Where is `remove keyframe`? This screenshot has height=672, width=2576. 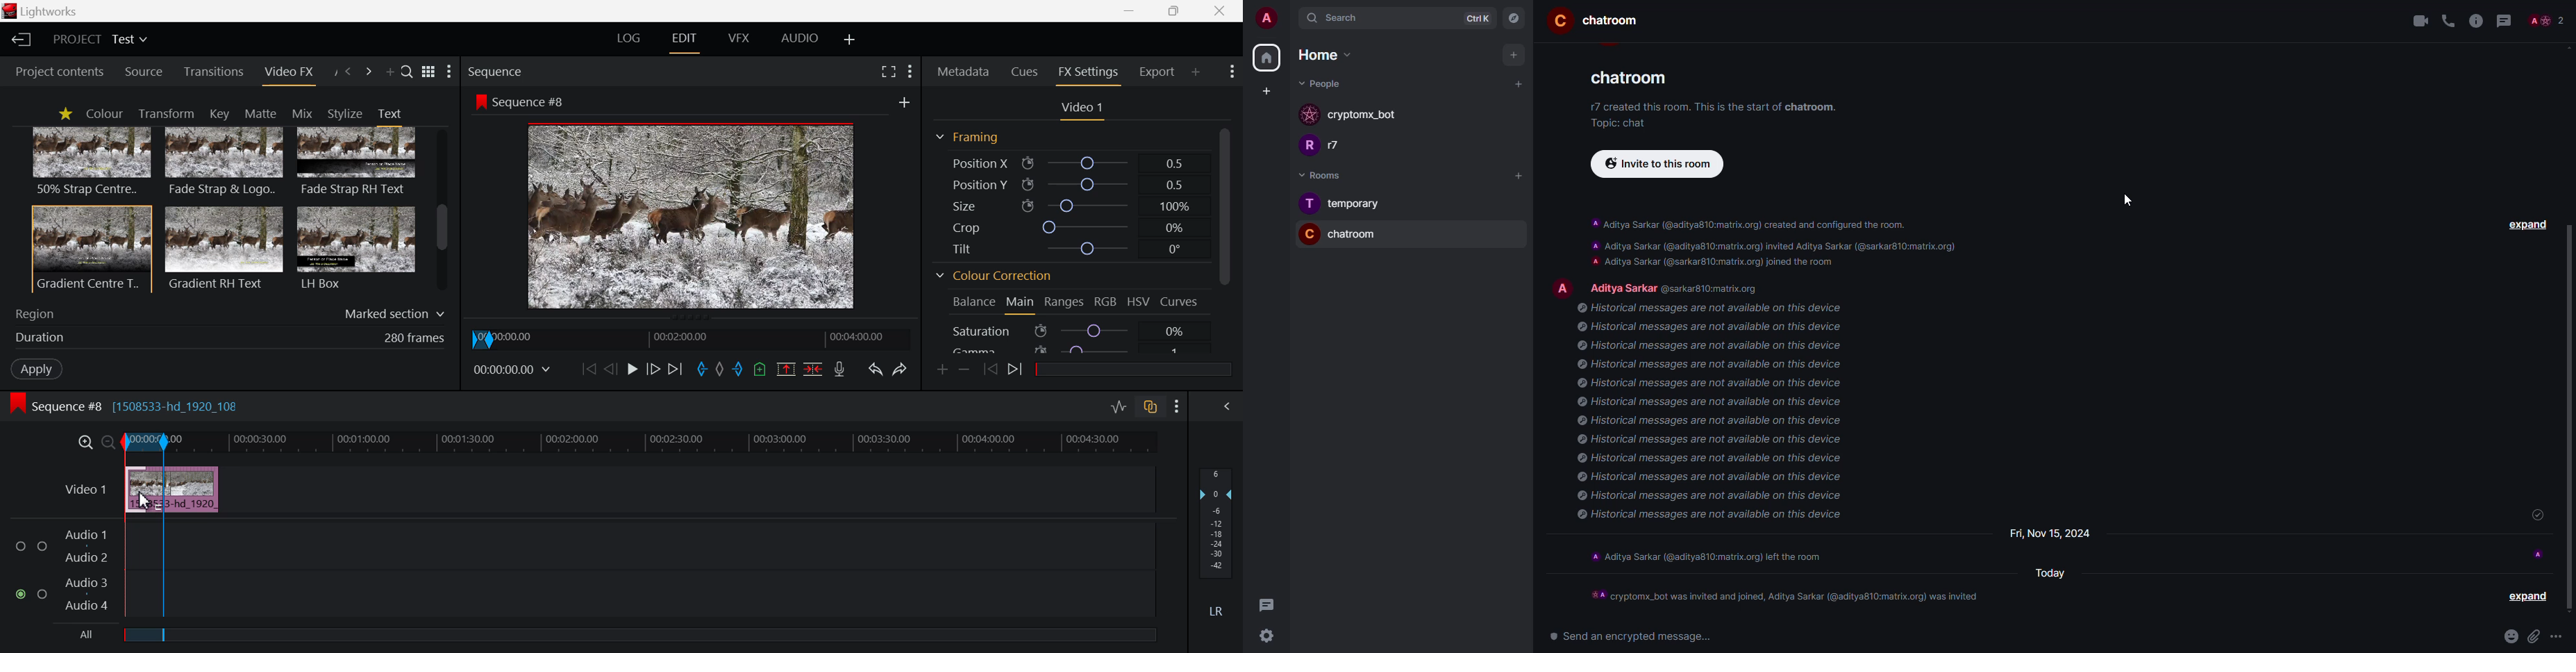 remove keyframe is located at coordinates (965, 369).